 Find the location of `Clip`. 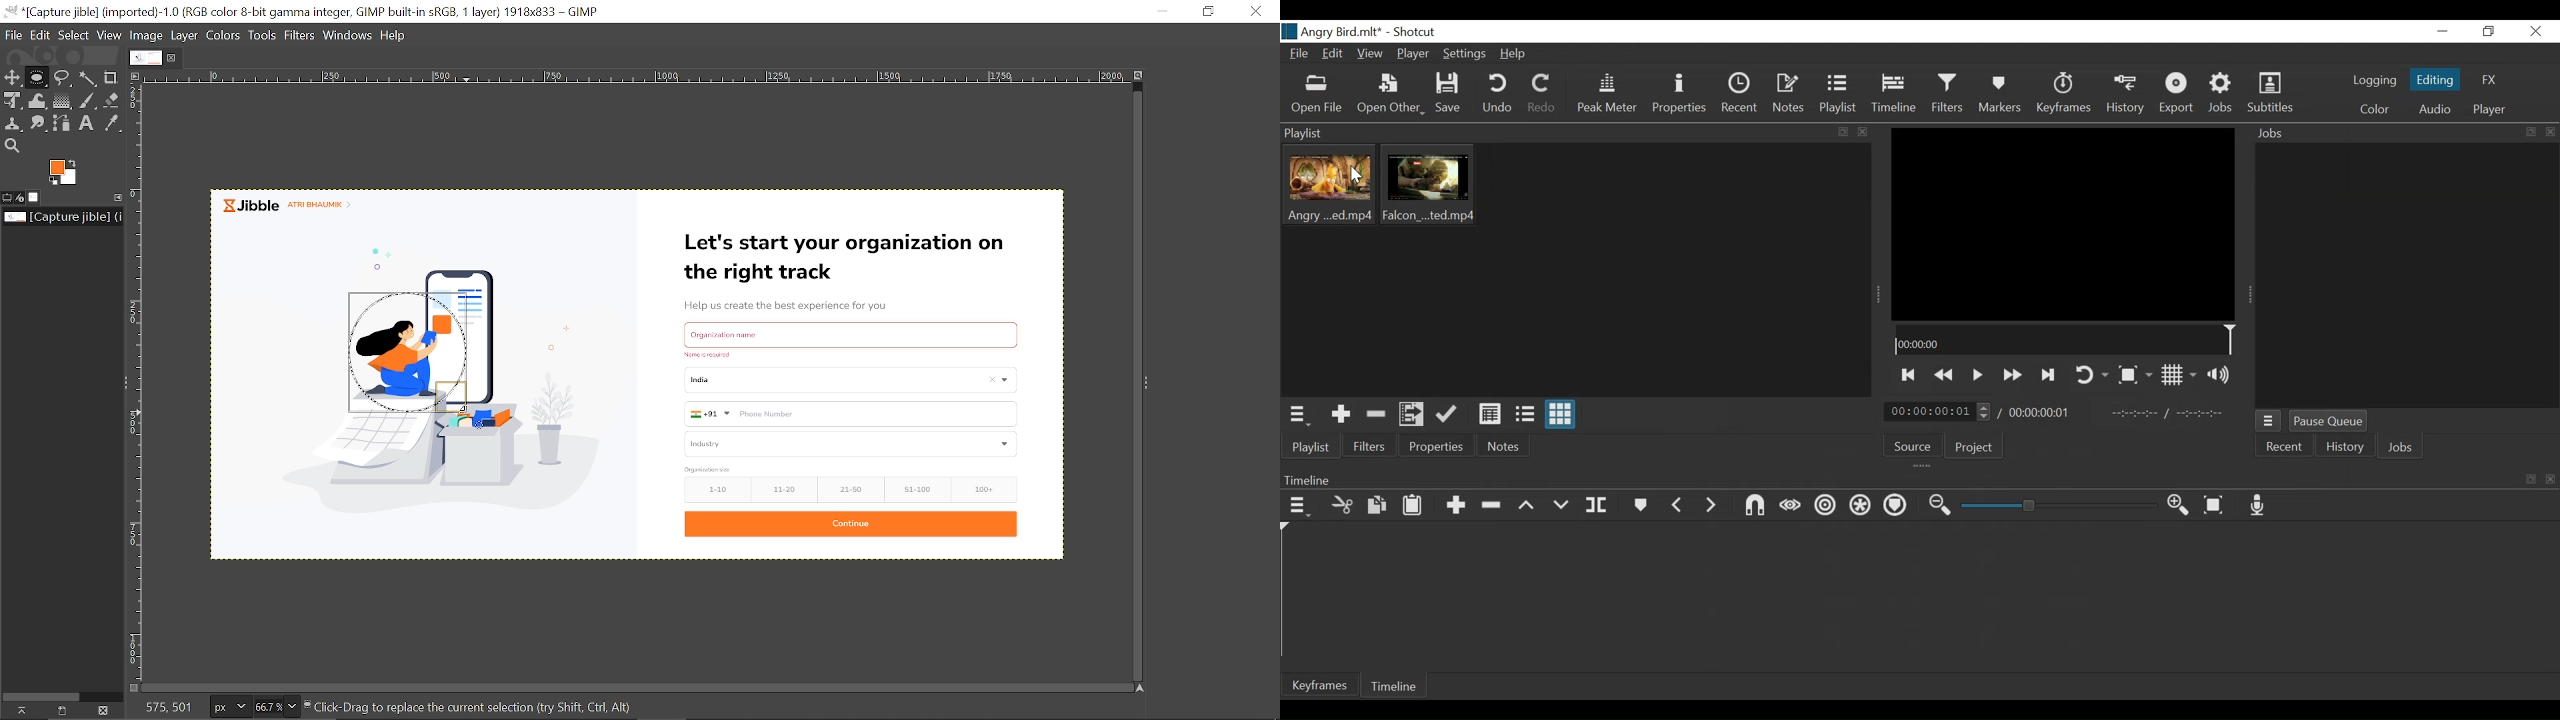

Clip is located at coordinates (1429, 185).